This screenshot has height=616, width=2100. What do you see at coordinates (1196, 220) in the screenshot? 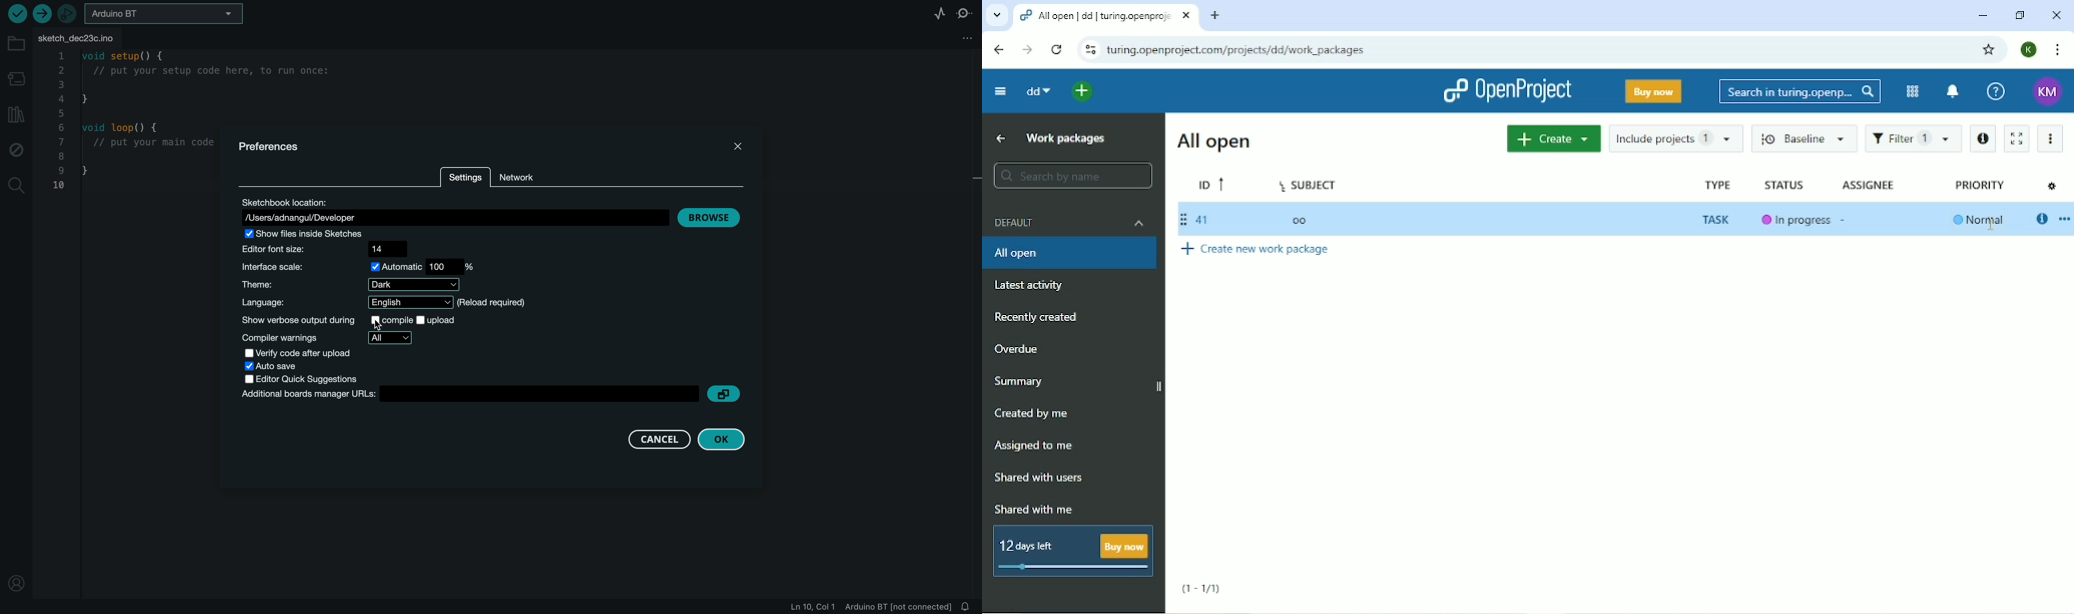
I see `41` at bounding box center [1196, 220].